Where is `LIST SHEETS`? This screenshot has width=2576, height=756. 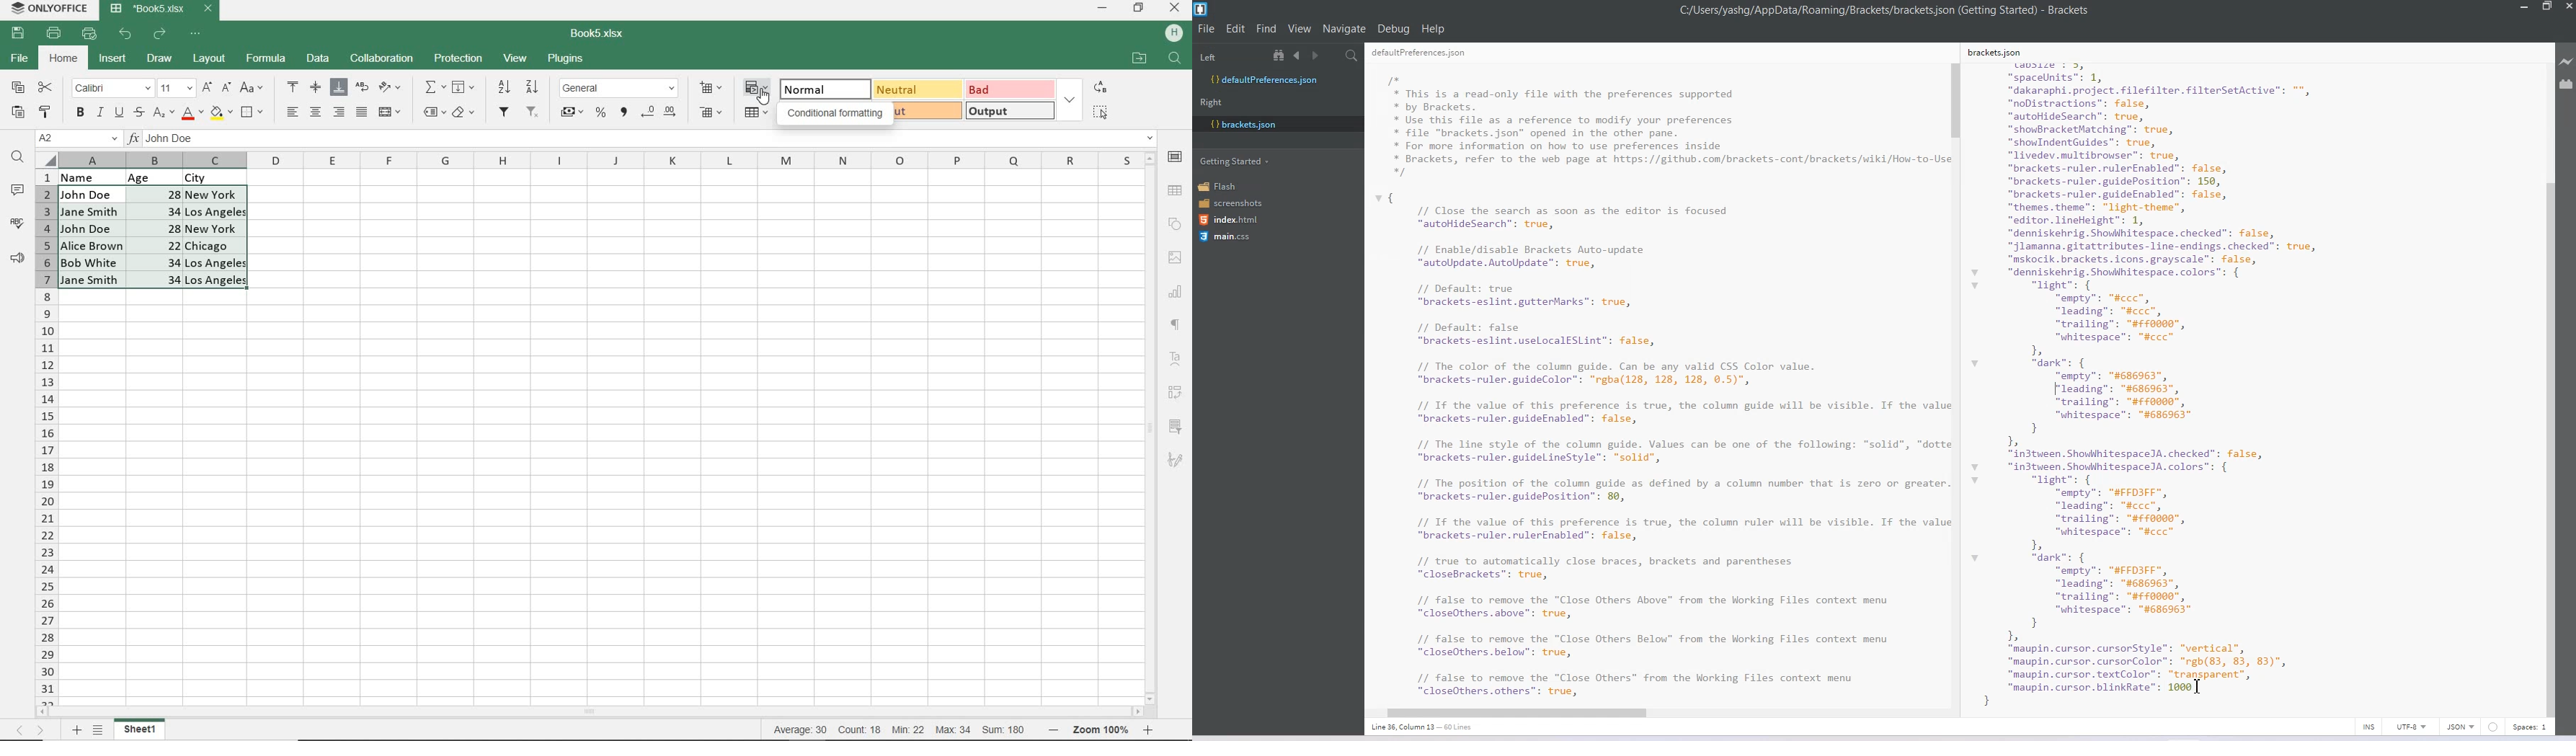
LIST SHEETS is located at coordinates (101, 730).